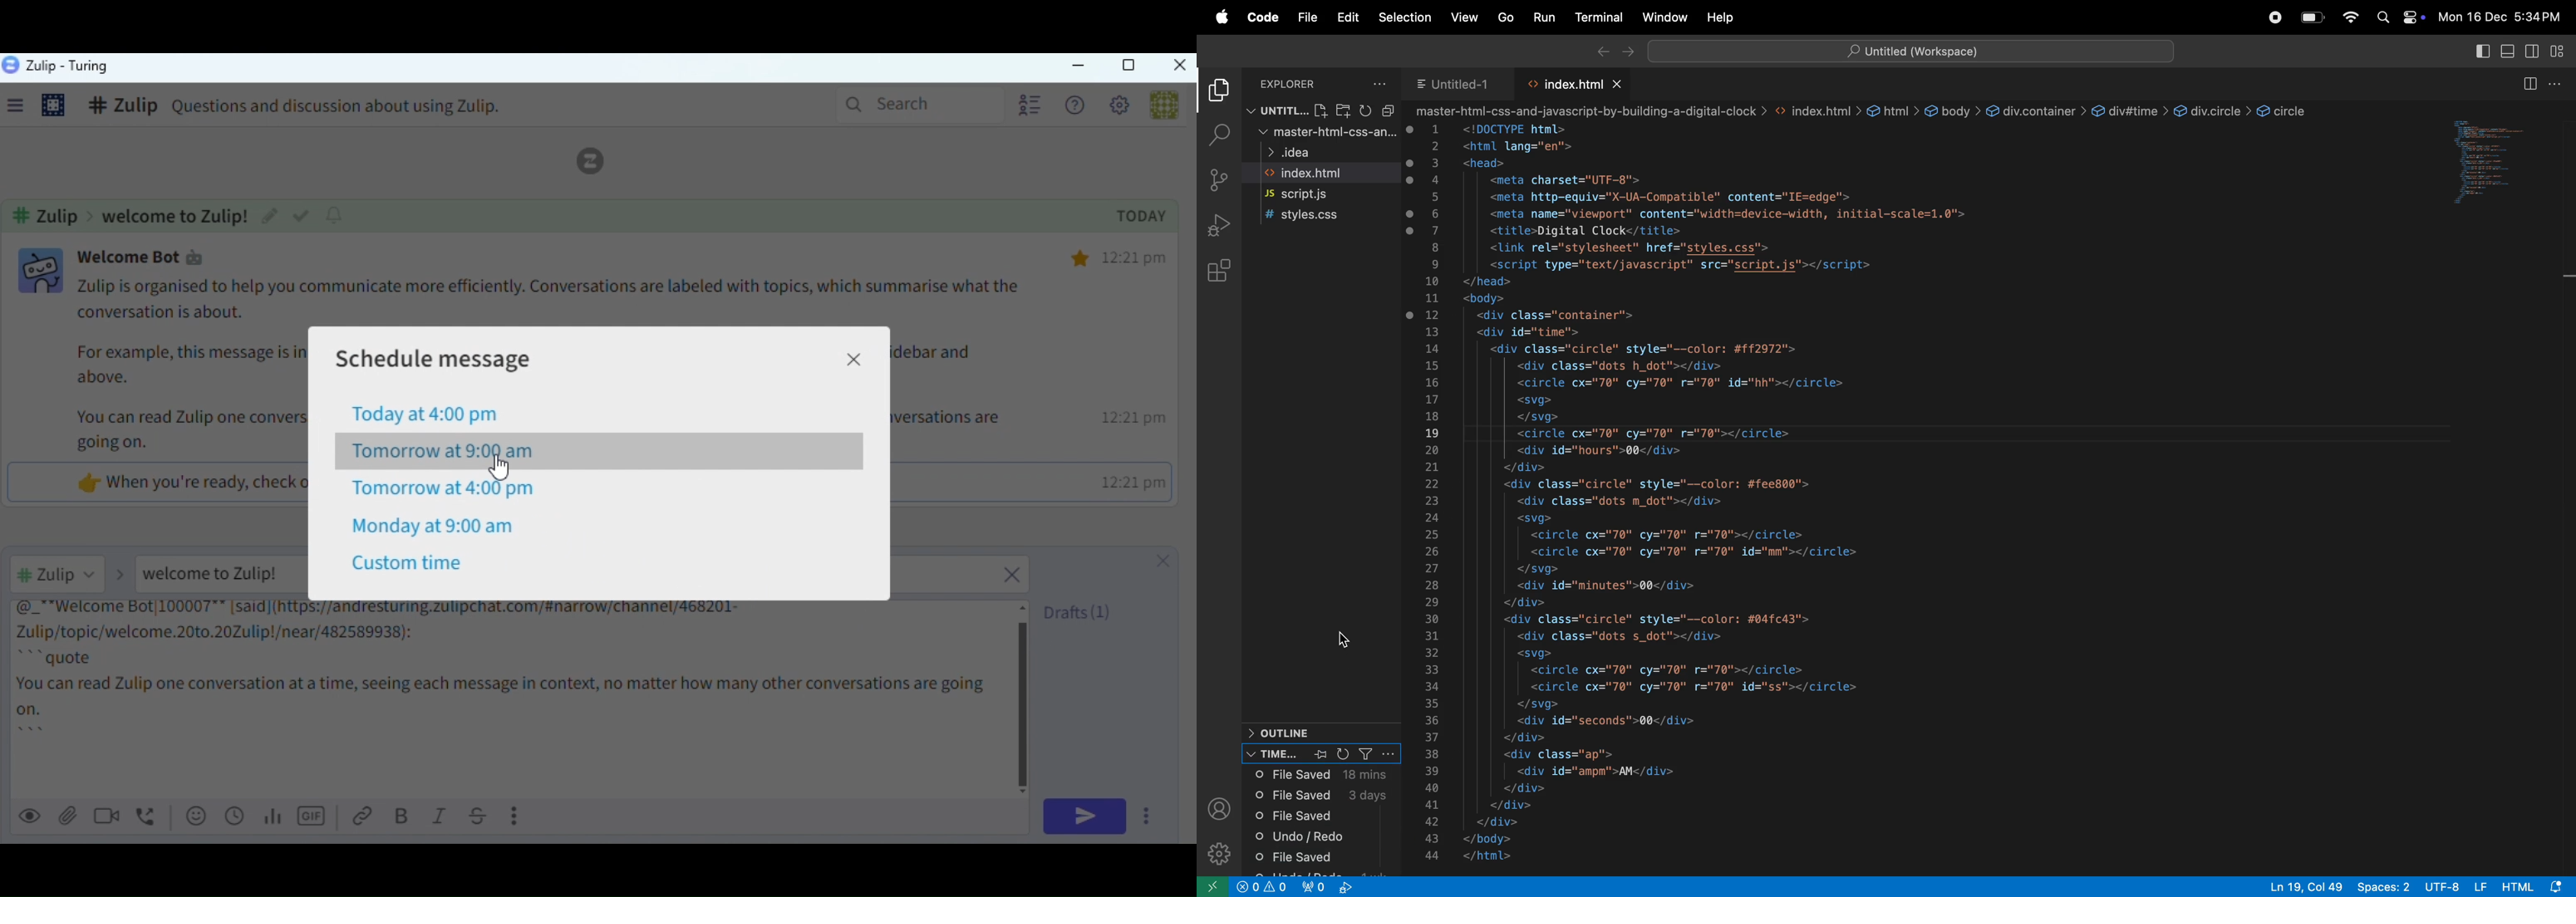 This screenshot has height=924, width=2576. Describe the element at coordinates (55, 107) in the screenshot. I see `Settings` at that location.